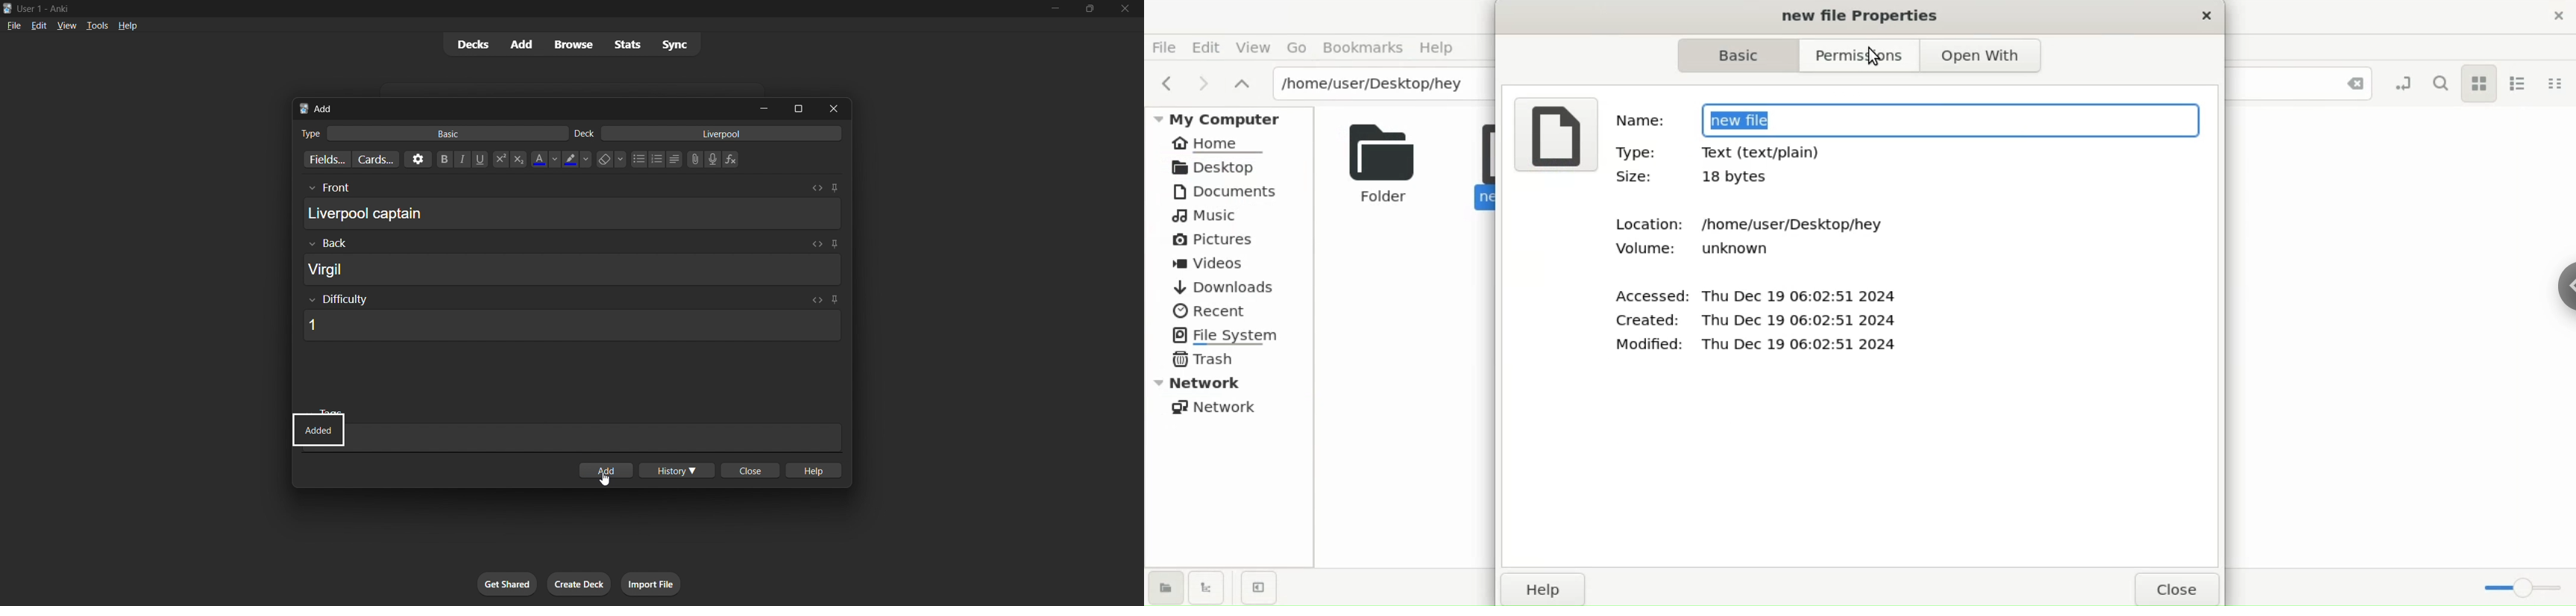  I want to click on help, so click(812, 470).